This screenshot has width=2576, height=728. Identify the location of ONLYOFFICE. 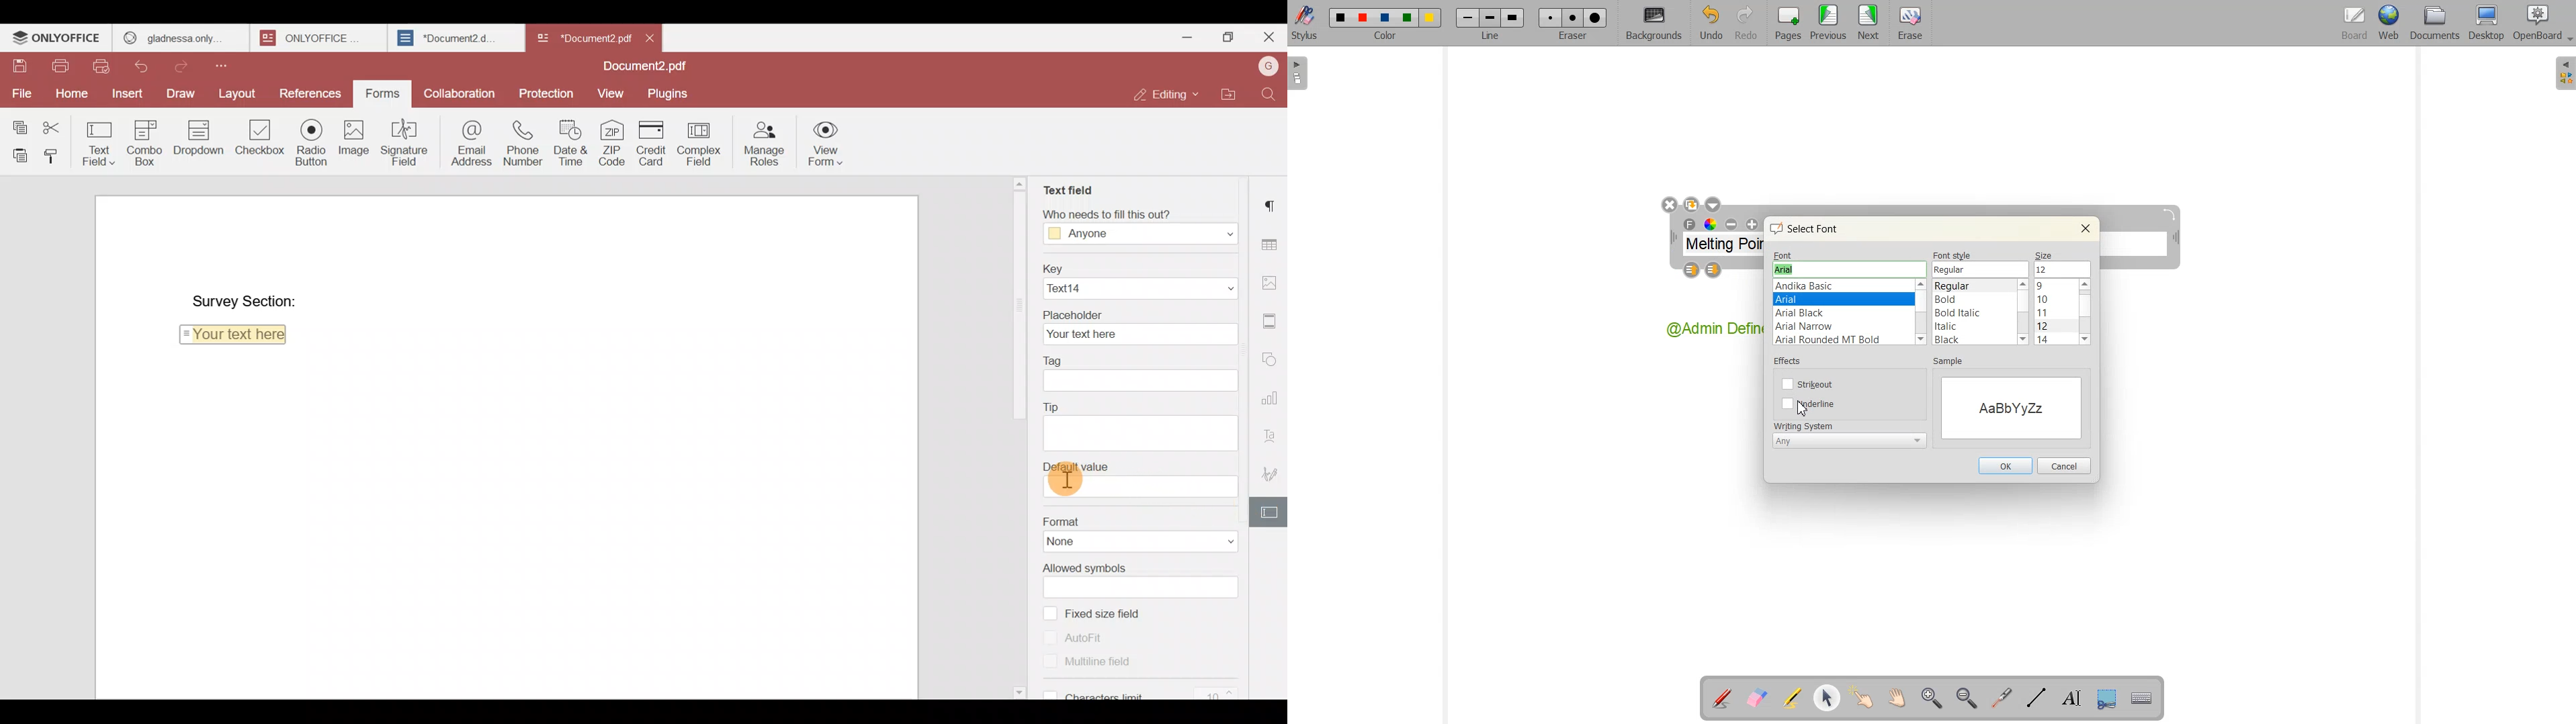
(57, 38).